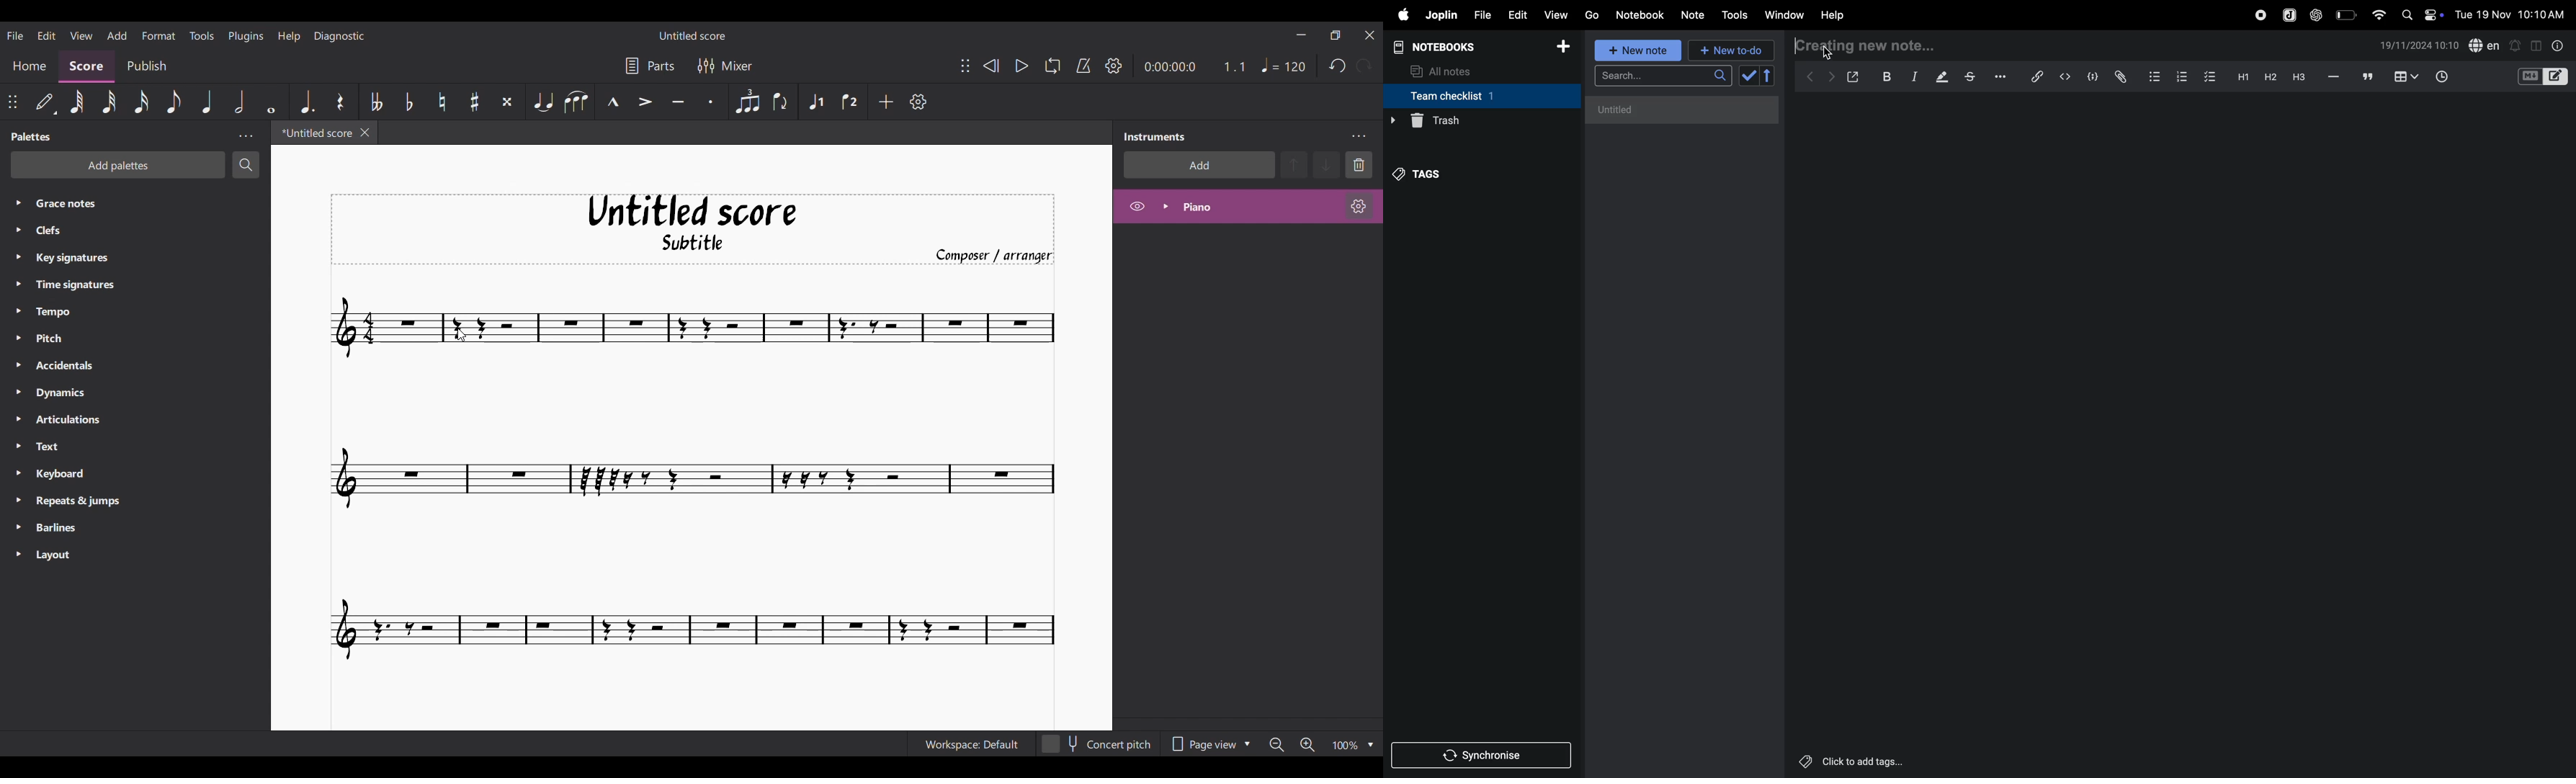  Describe the element at coordinates (78, 102) in the screenshot. I see `64th note` at that location.